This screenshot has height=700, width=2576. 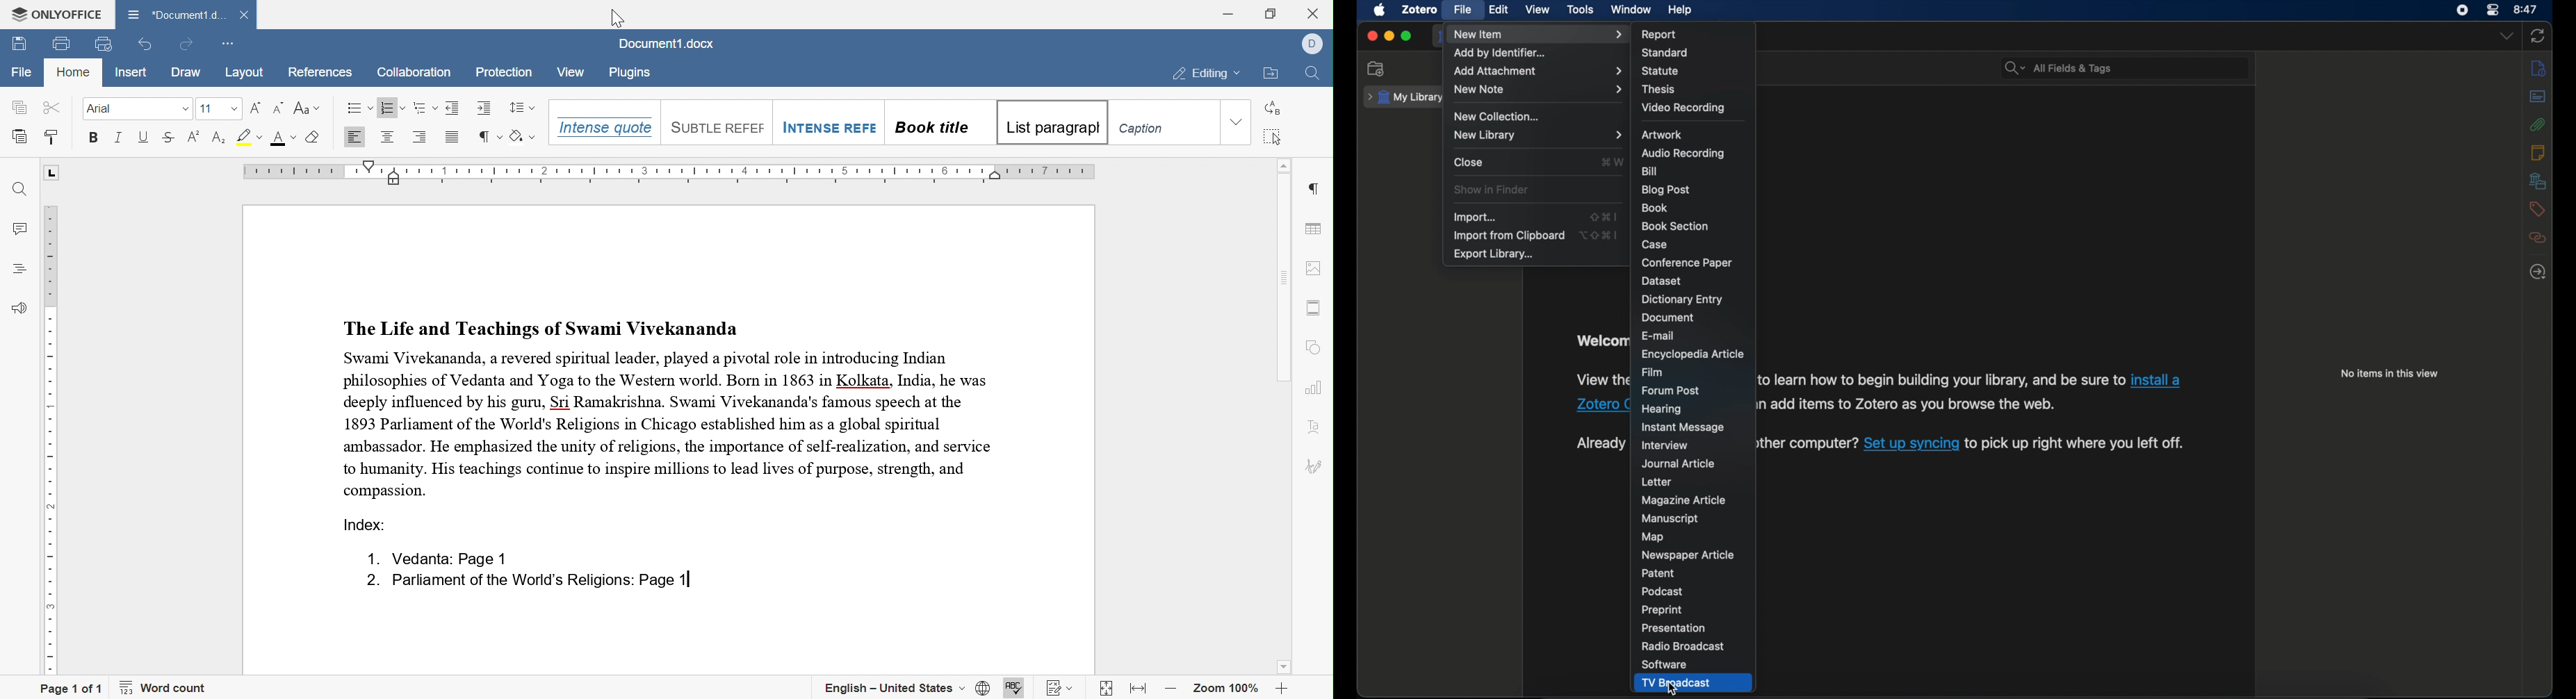 What do you see at coordinates (1538, 71) in the screenshot?
I see `add attachment` at bounding box center [1538, 71].